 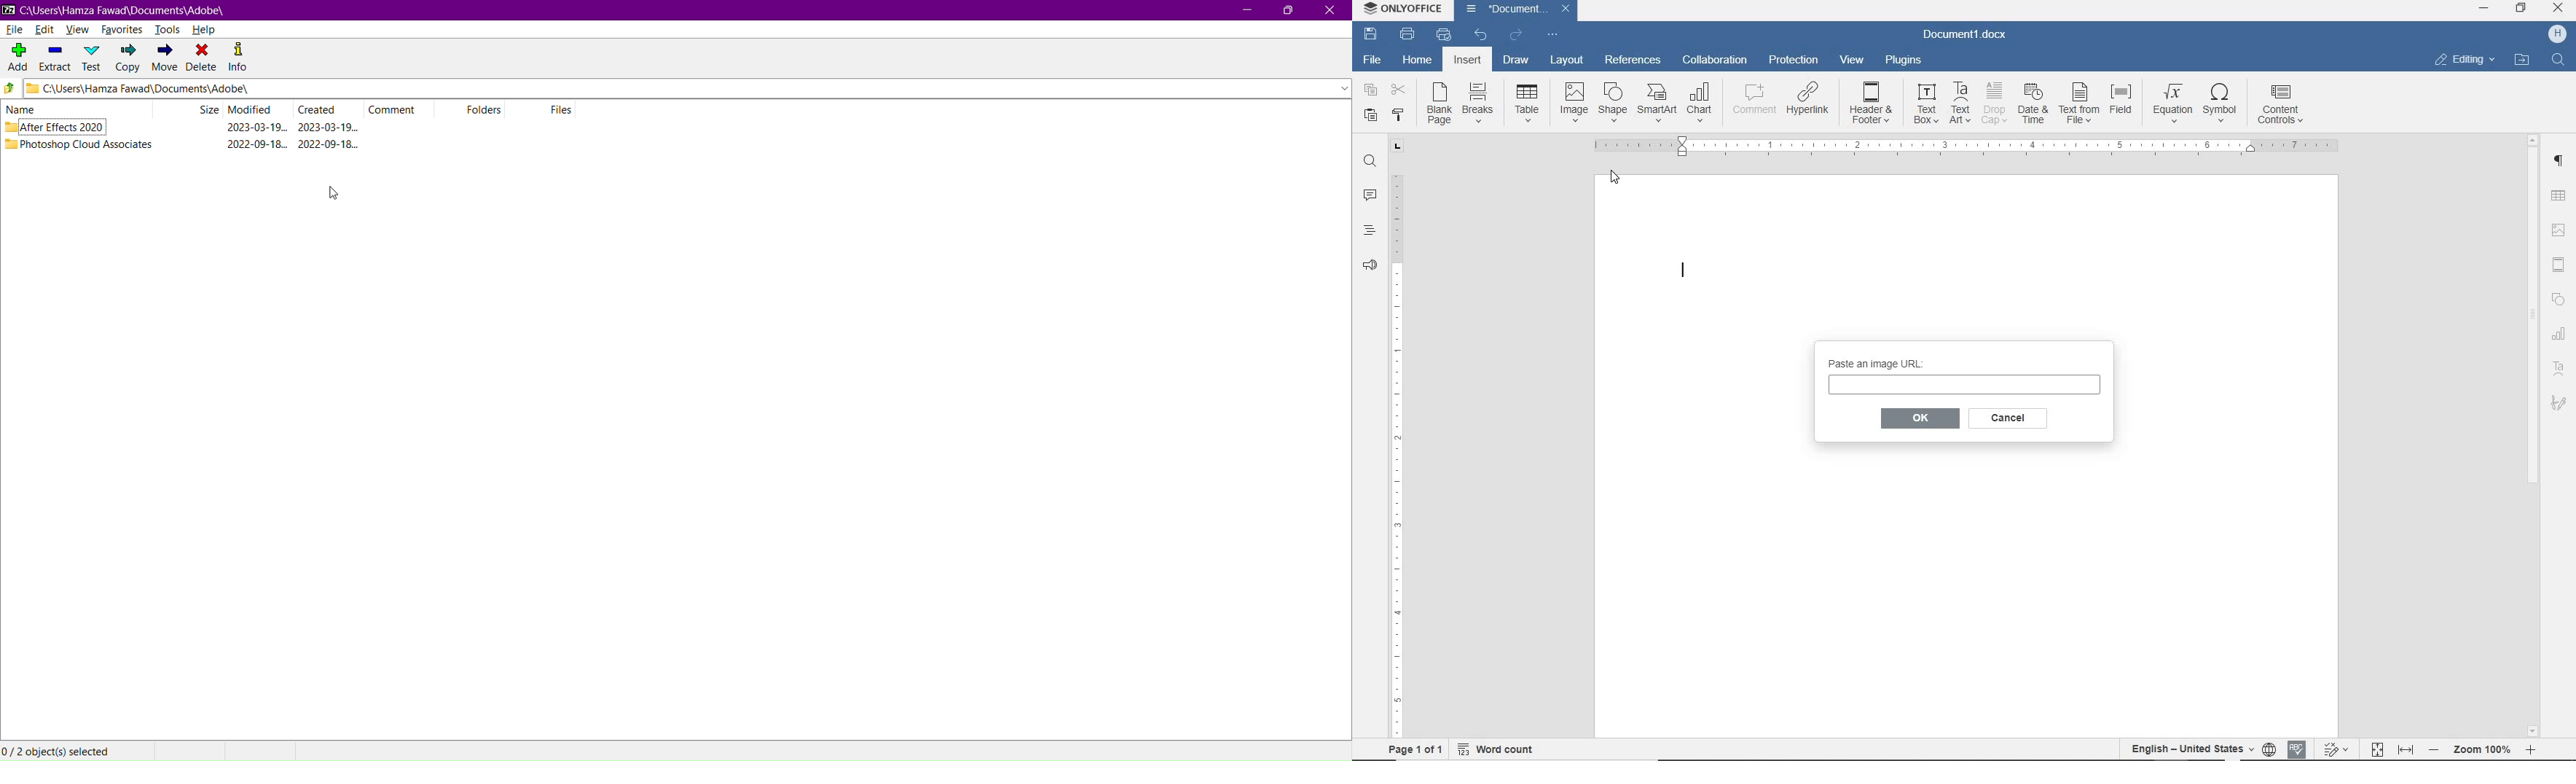 What do you see at coordinates (1515, 35) in the screenshot?
I see `redo` at bounding box center [1515, 35].